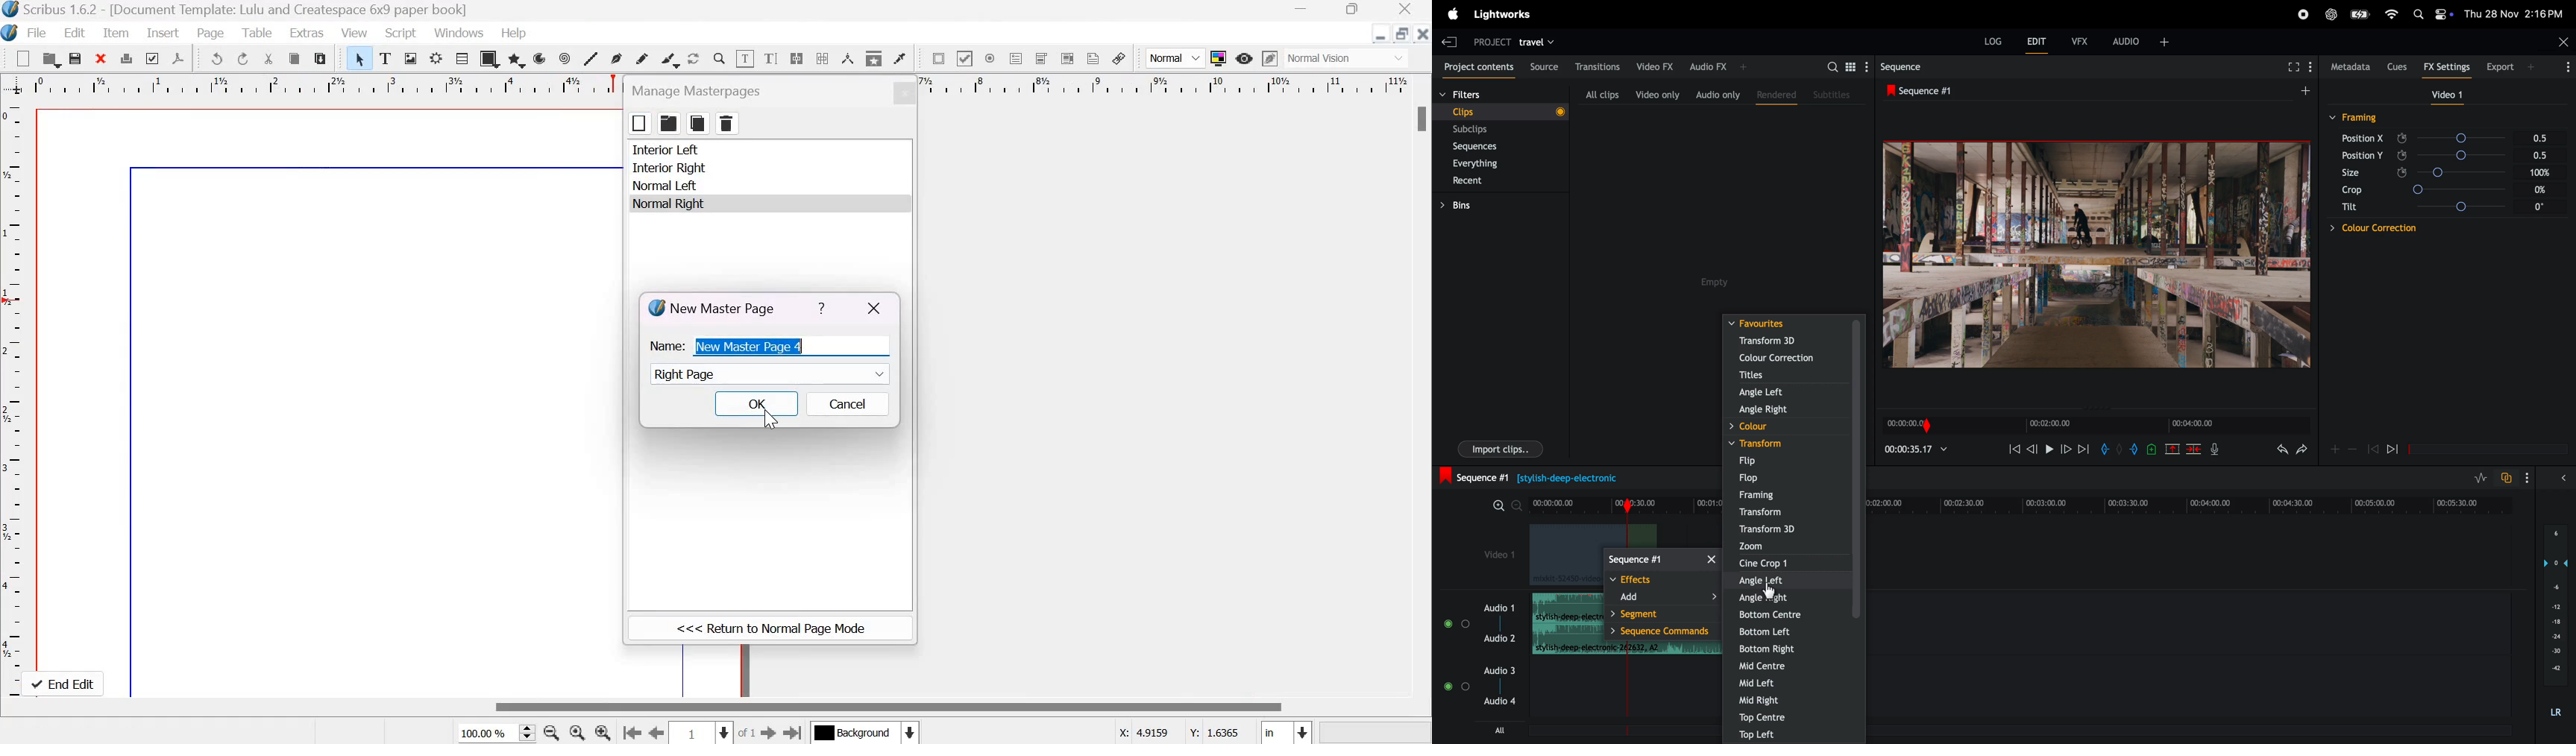  Describe the element at coordinates (2534, 478) in the screenshot. I see `options` at that location.